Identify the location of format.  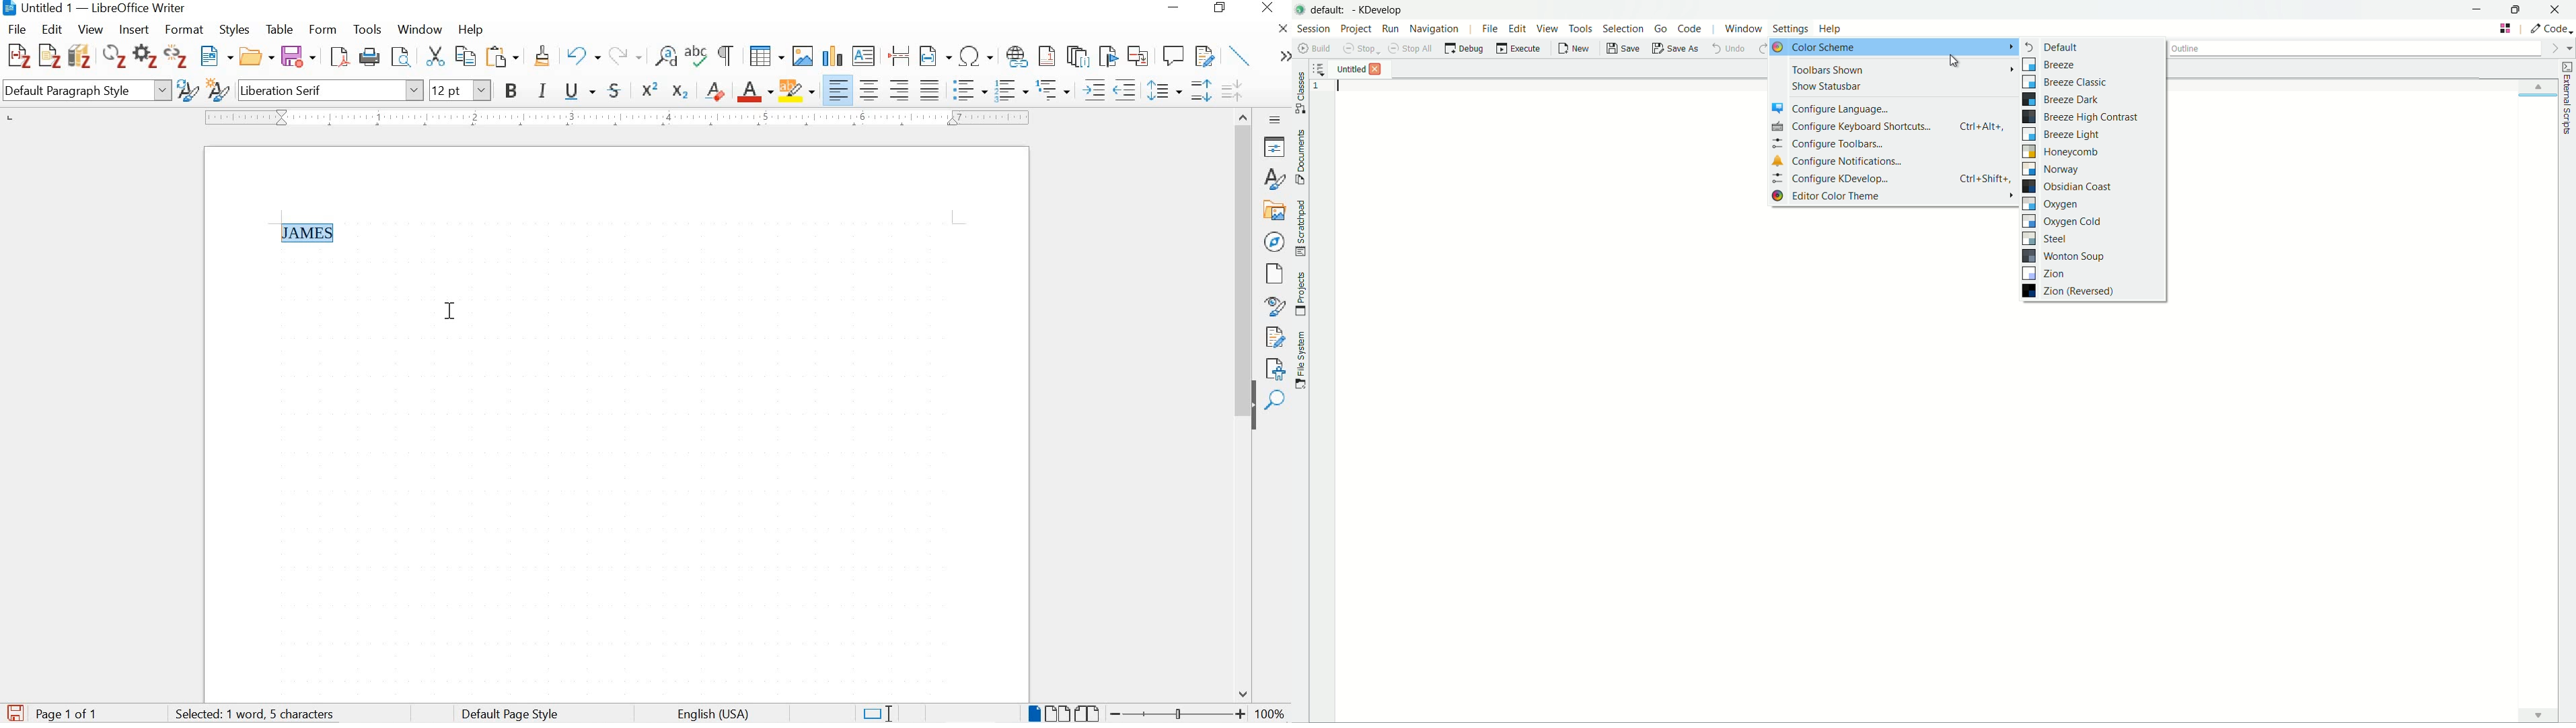
(186, 30).